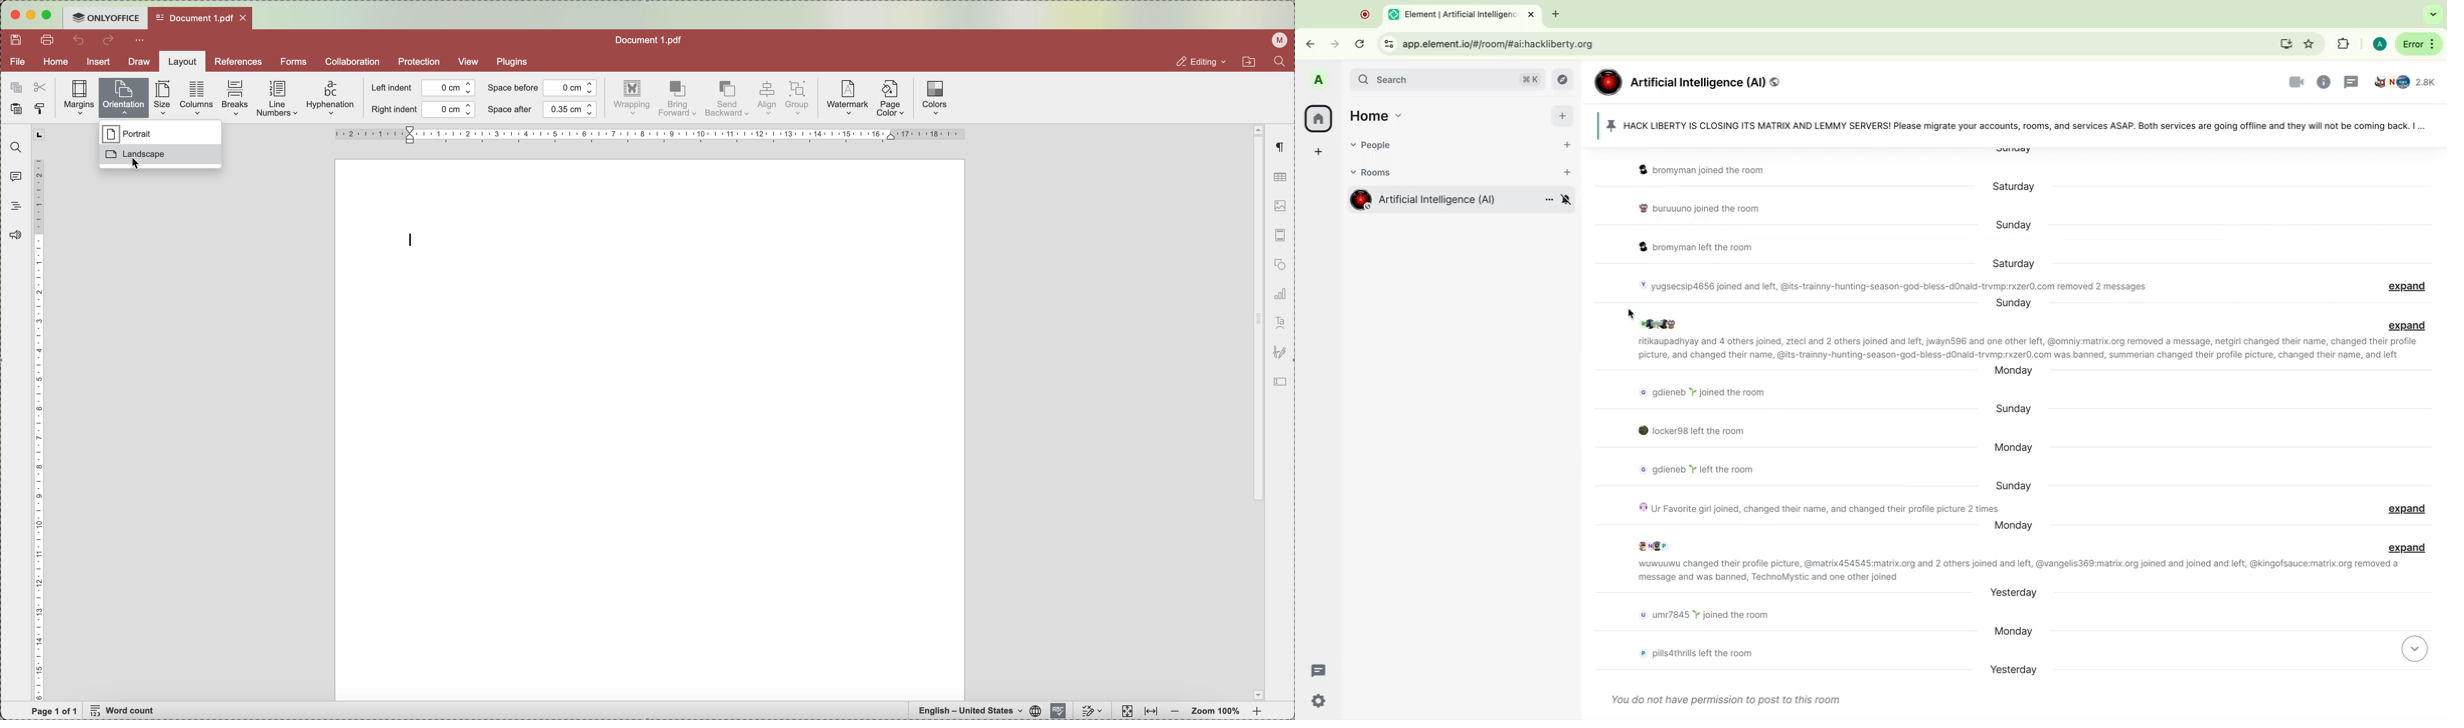 Image resolution: width=2464 pixels, height=728 pixels. What do you see at coordinates (1320, 82) in the screenshot?
I see `Profile` at bounding box center [1320, 82].